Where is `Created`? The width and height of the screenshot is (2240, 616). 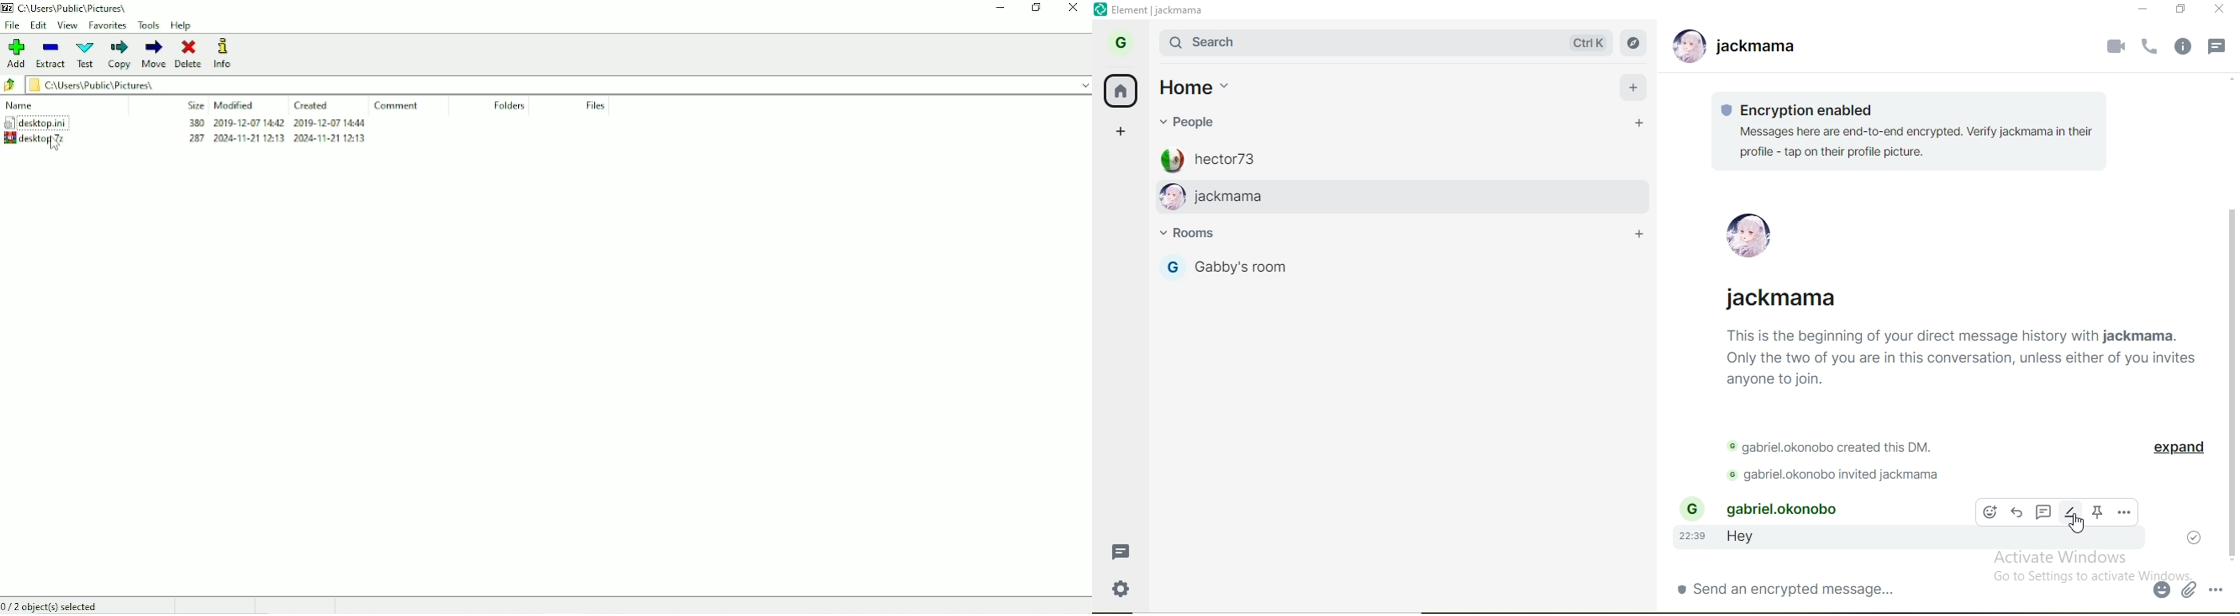 Created is located at coordinates (313, 106).